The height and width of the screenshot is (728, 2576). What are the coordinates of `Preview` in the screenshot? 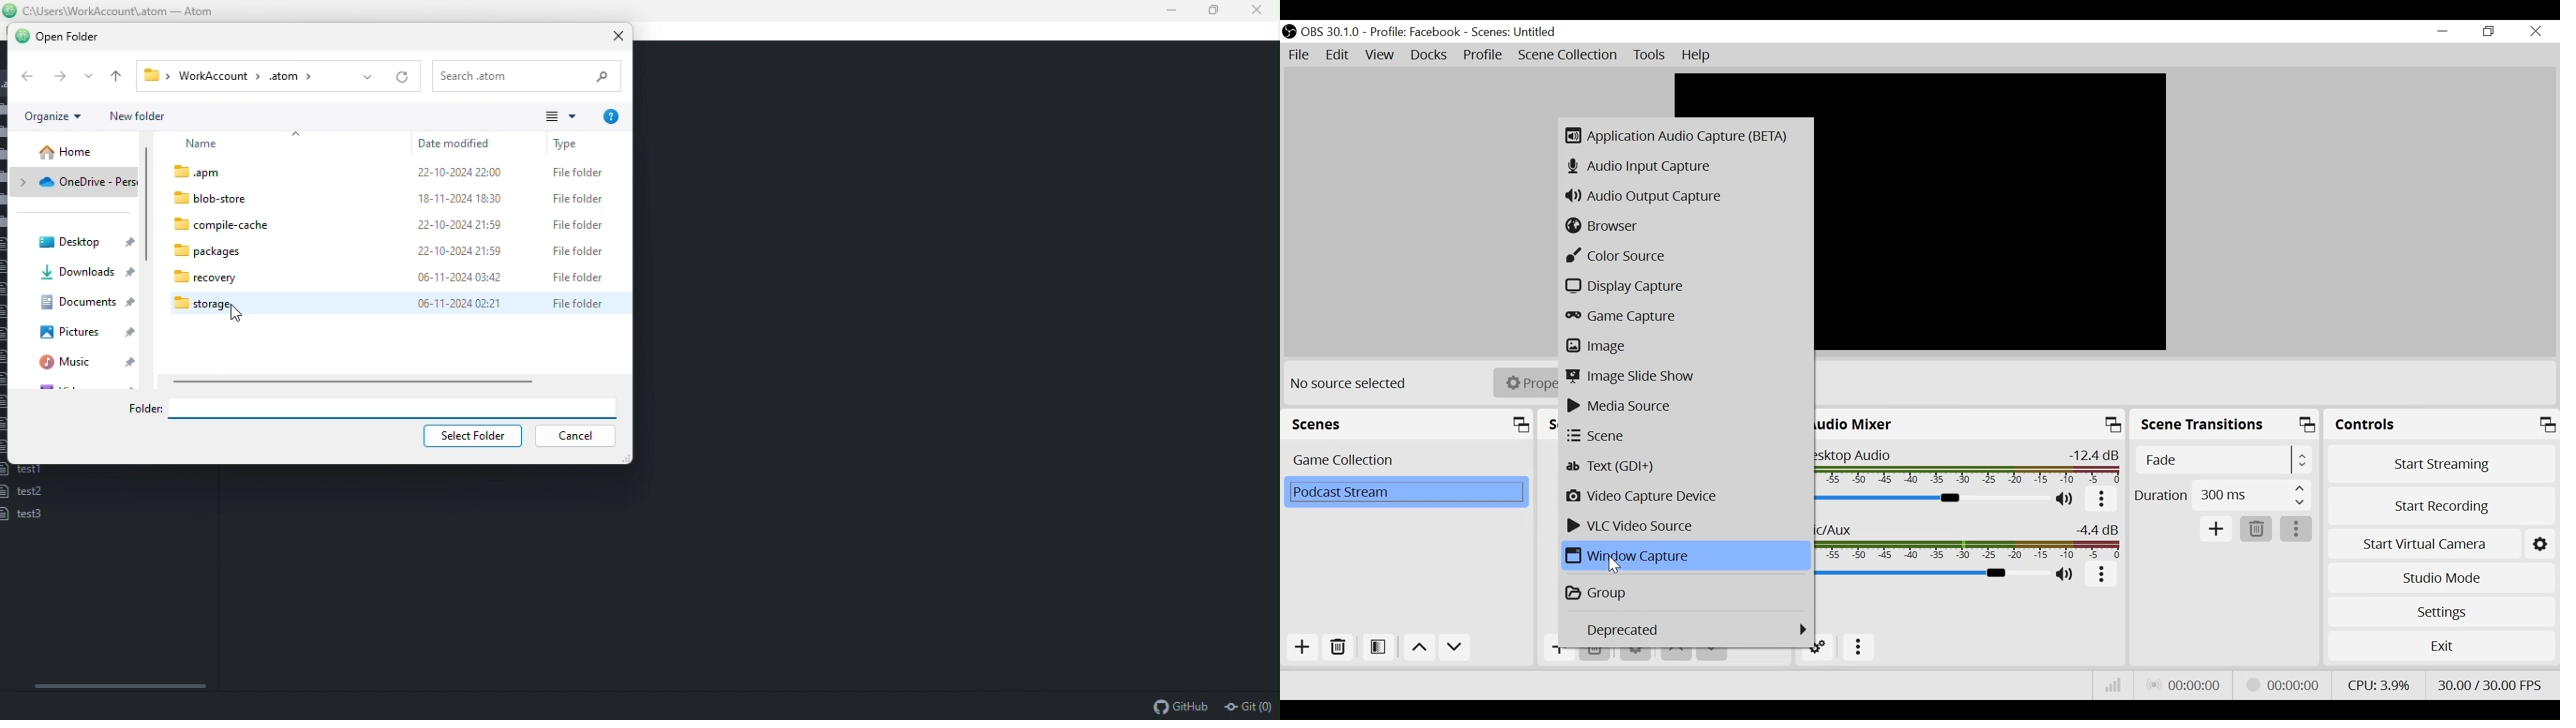 It's located at (1994, 212).